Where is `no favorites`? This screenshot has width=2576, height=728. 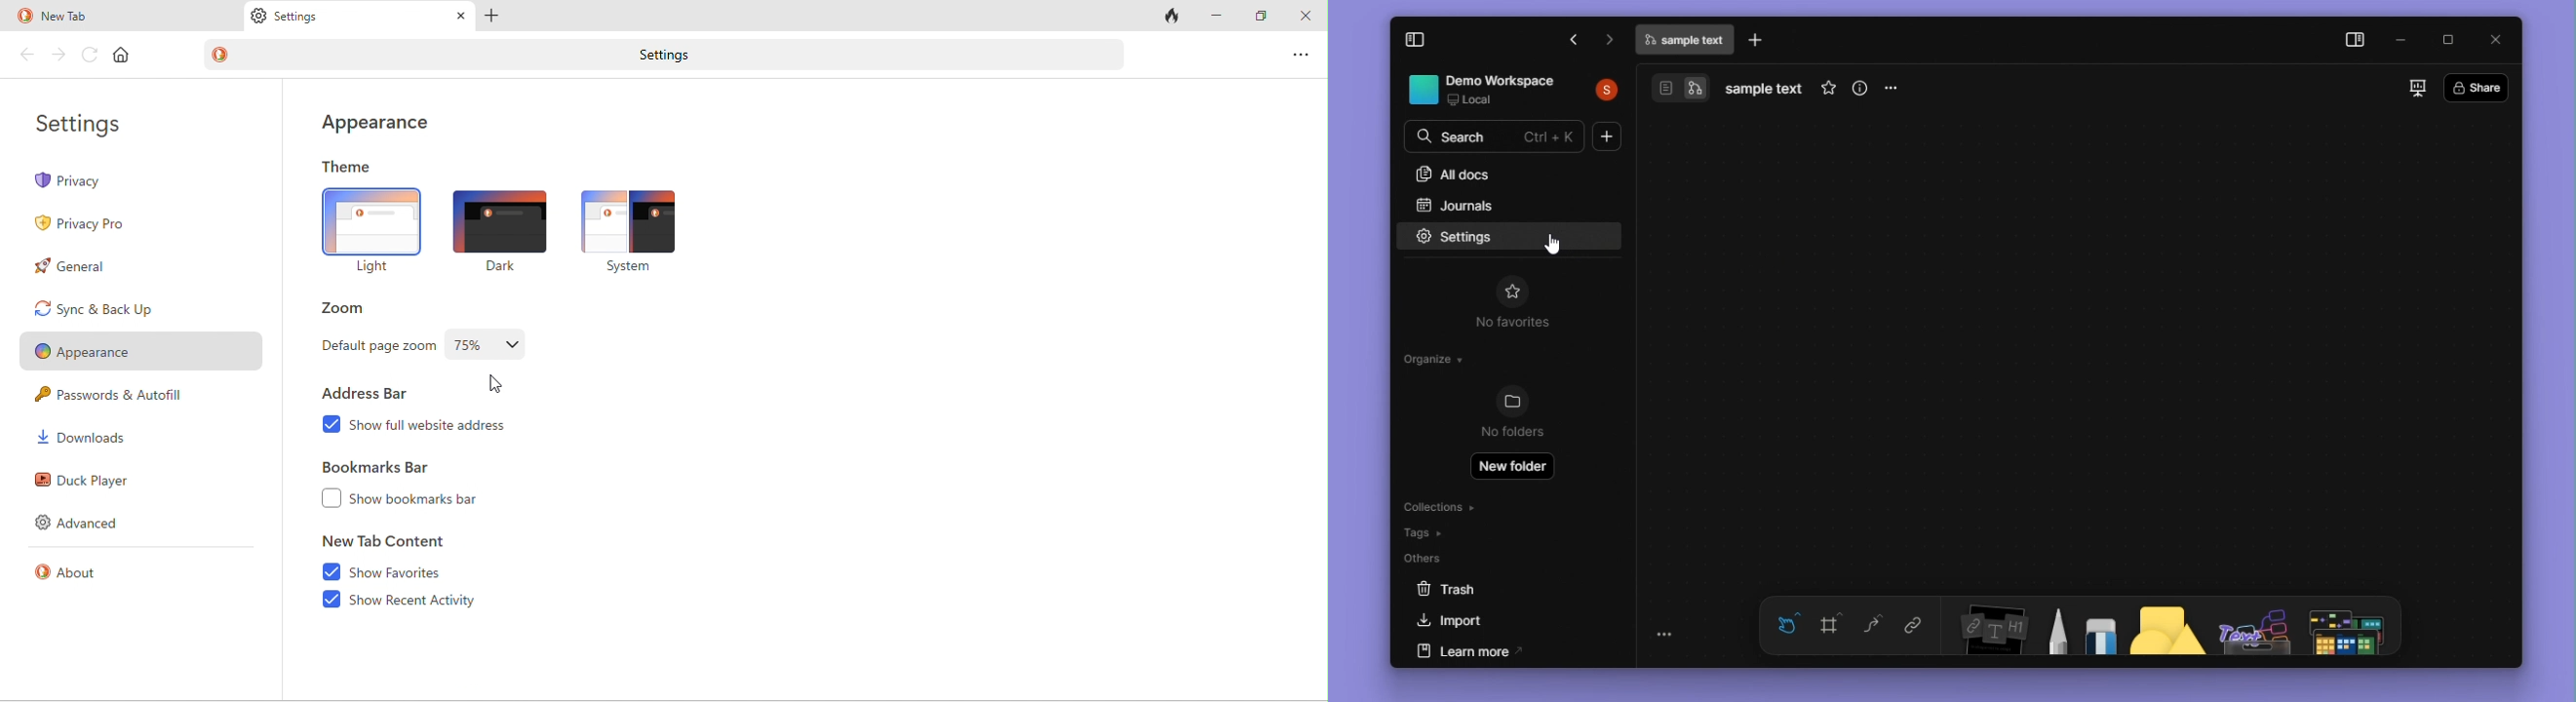 no favorites is located at coordinates (1508, 326).